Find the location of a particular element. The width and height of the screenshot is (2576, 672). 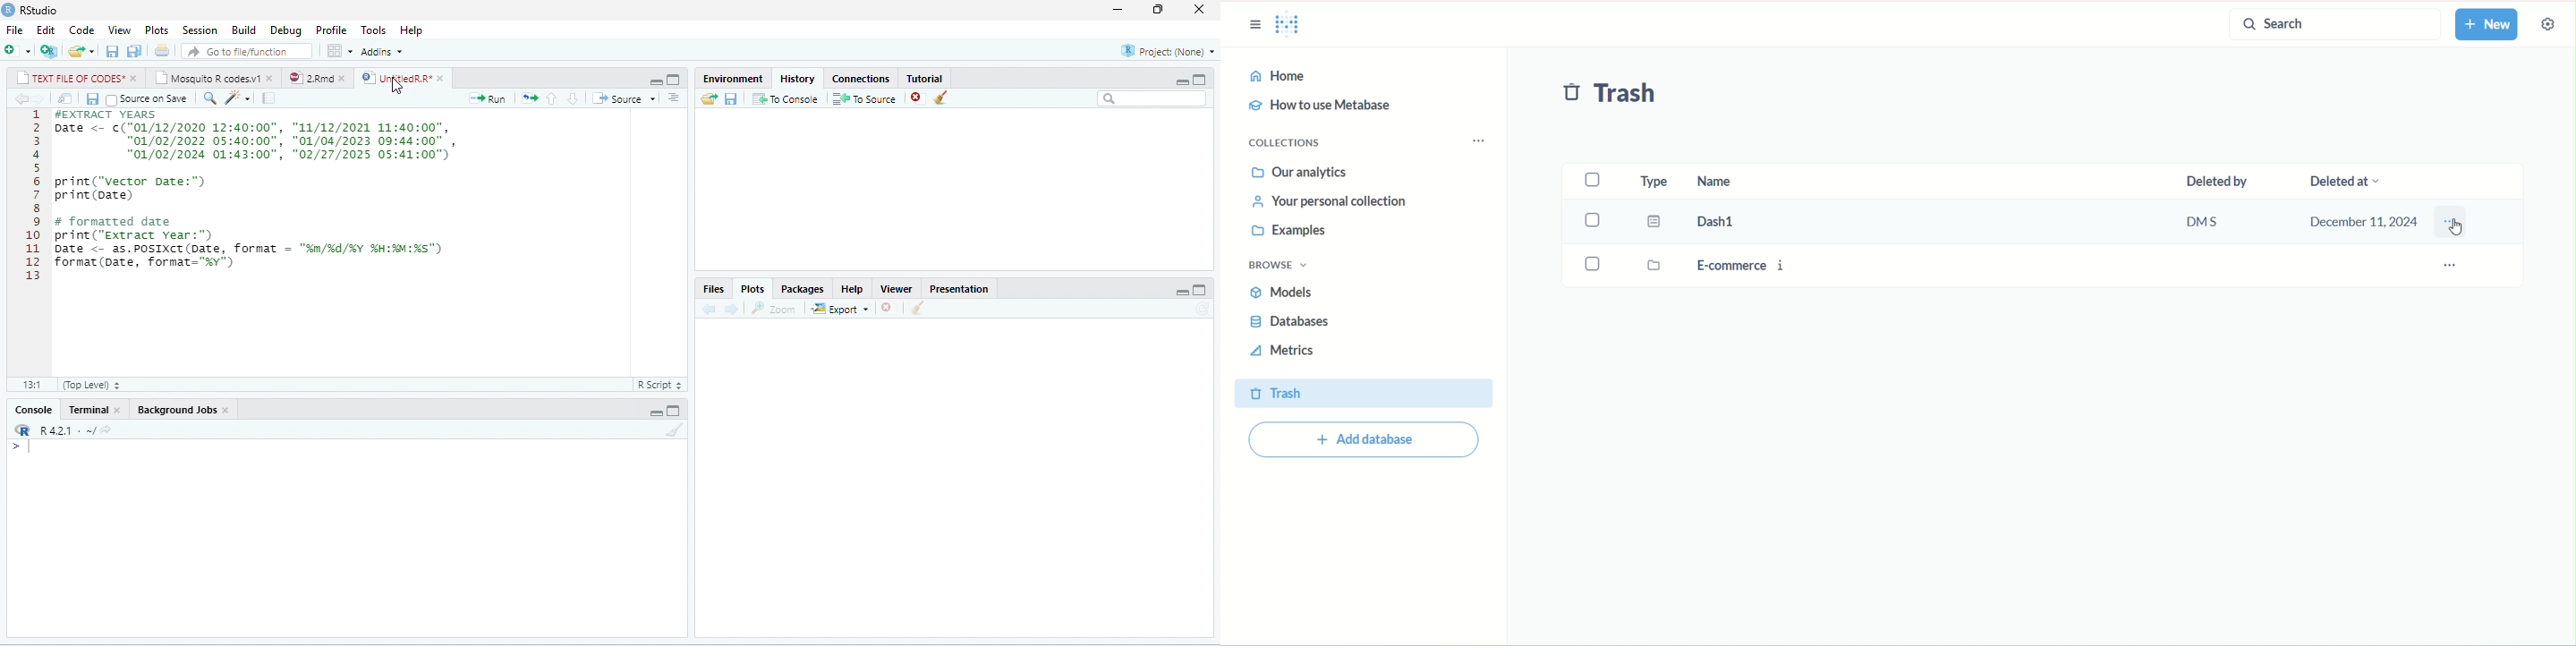

#EXTRACT YEARS is located at coordinates (101, 115).